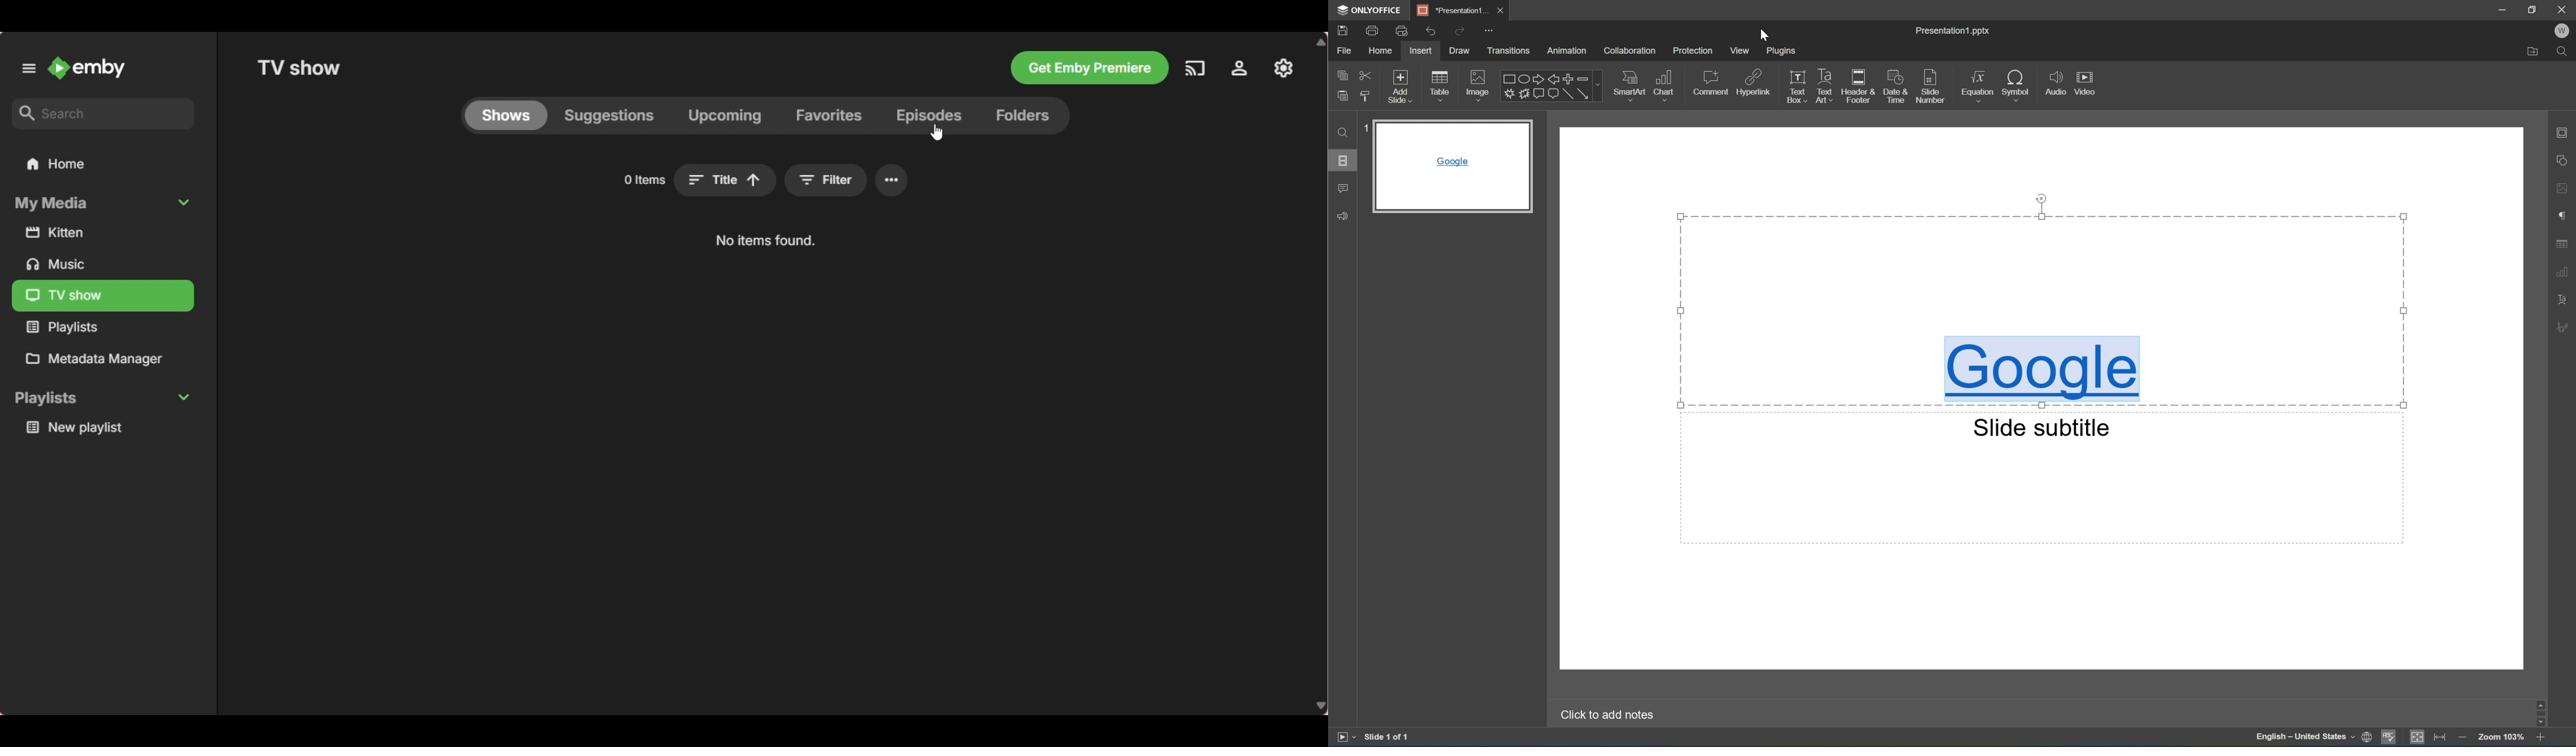  Describe the element at coordinates (1979, 87) in the screenshot. I see `Equation` at that location.